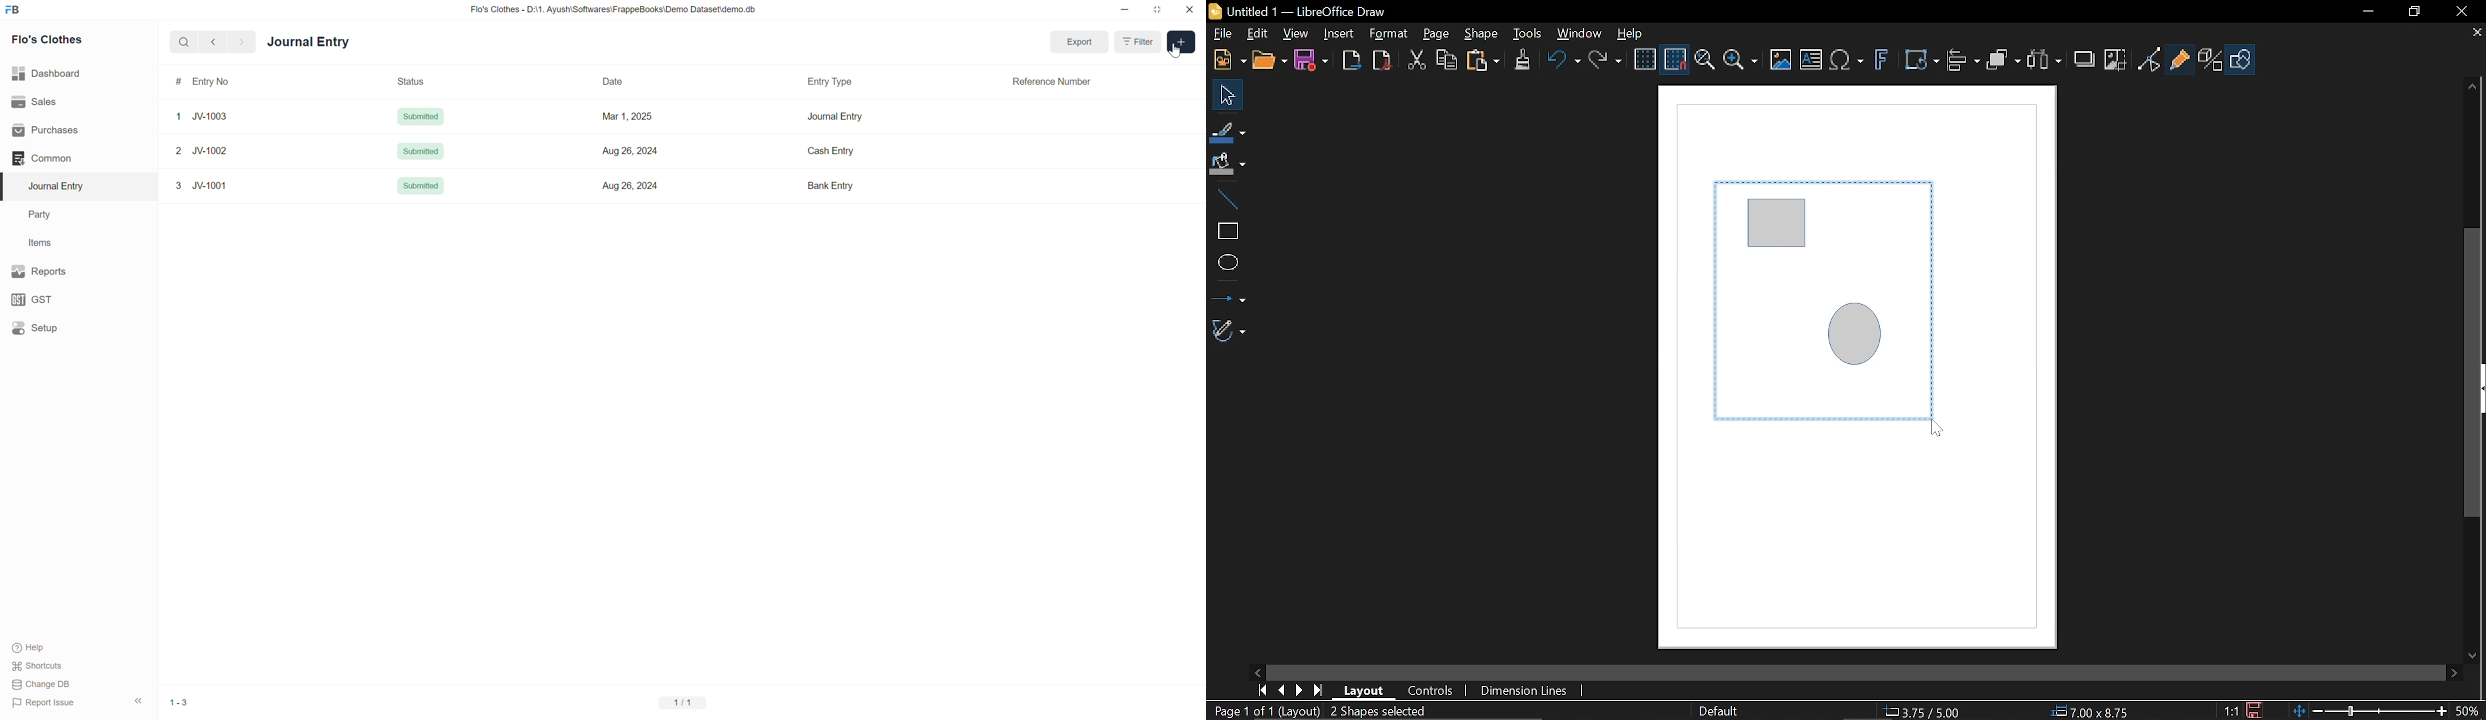 The height and width of the screenshot is (728, 2492). Describe the element at coordinates (178, 150) in the screenshot. I see `2` at that location.